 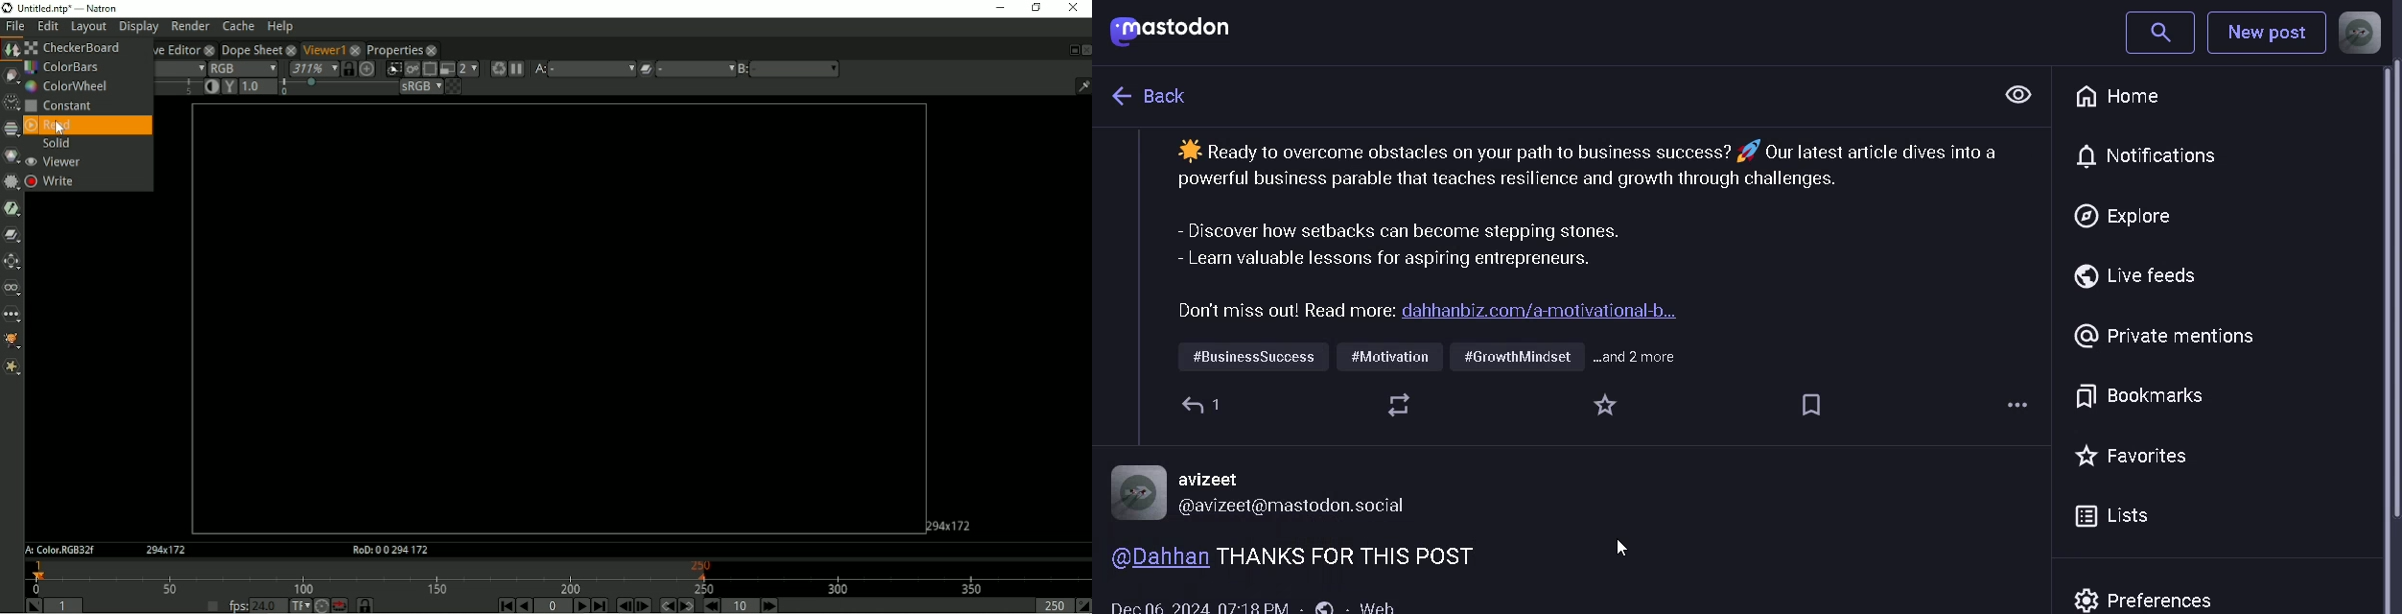 What do you see at coordinates (1201, 407) in the screenshot?
I see `1 comment added` at bounding box center [1201, 407].